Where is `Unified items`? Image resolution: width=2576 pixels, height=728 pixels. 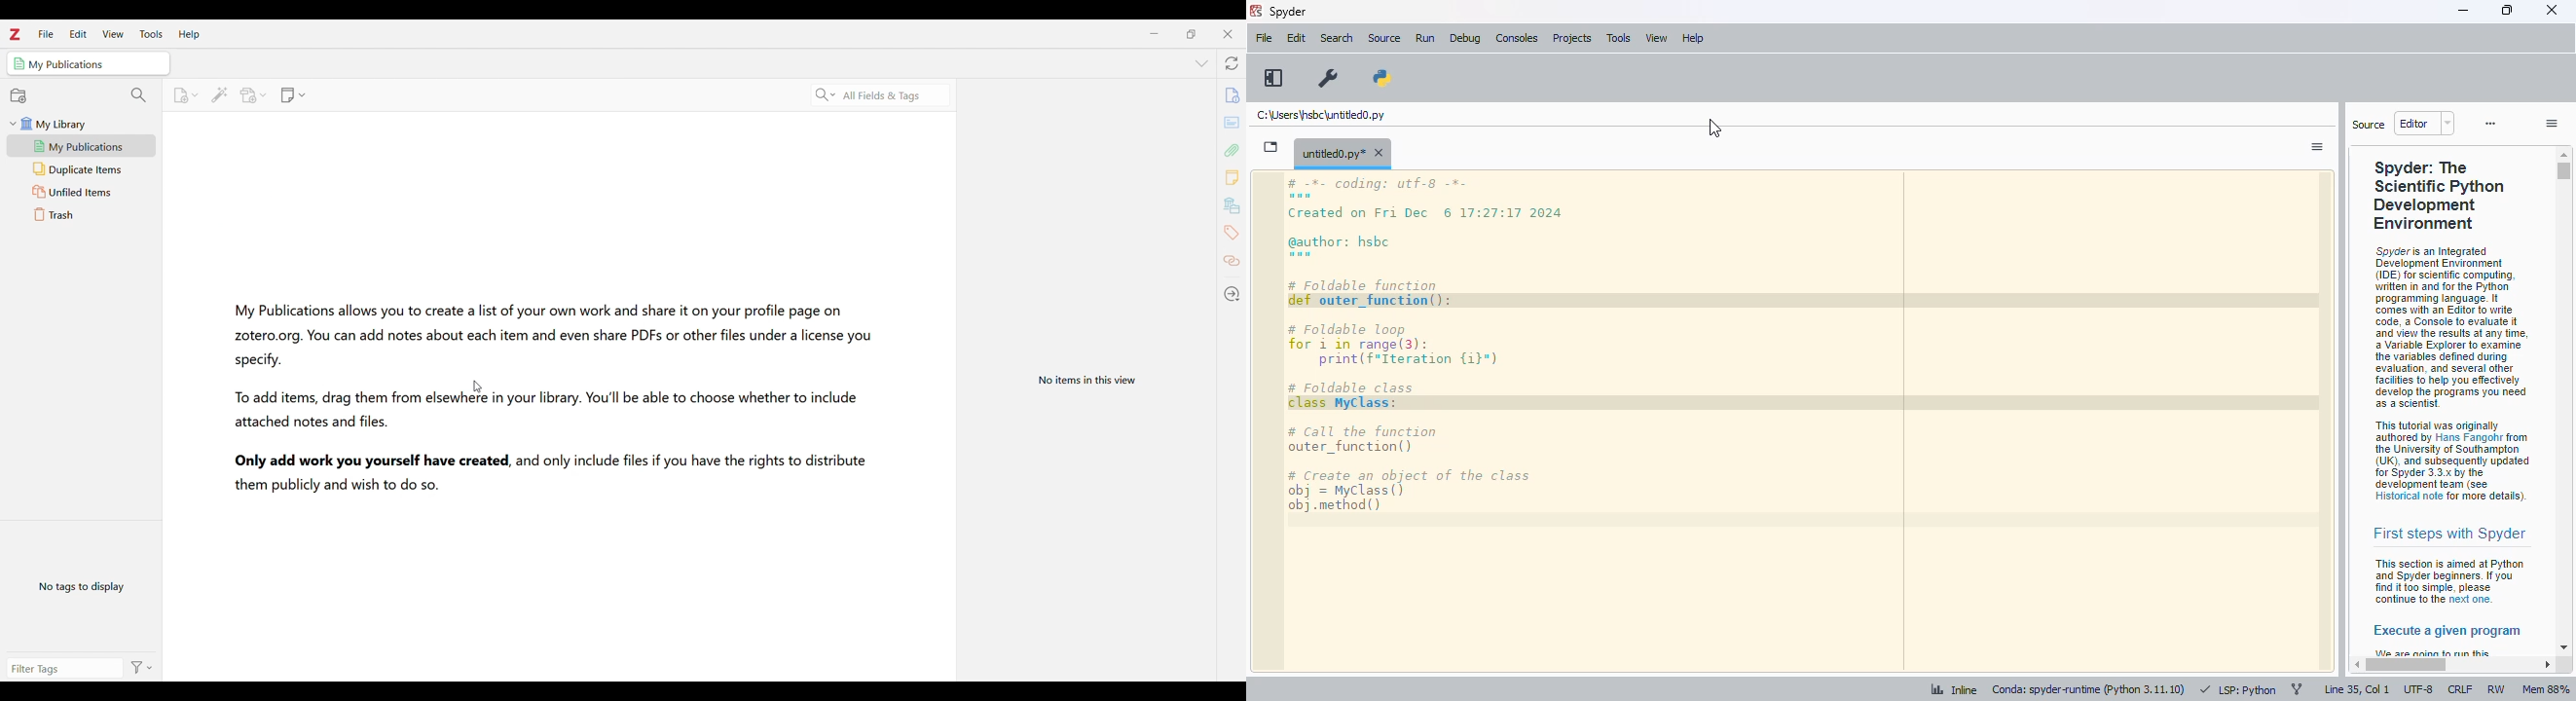
Unified items is located at coordinates (82, 191).